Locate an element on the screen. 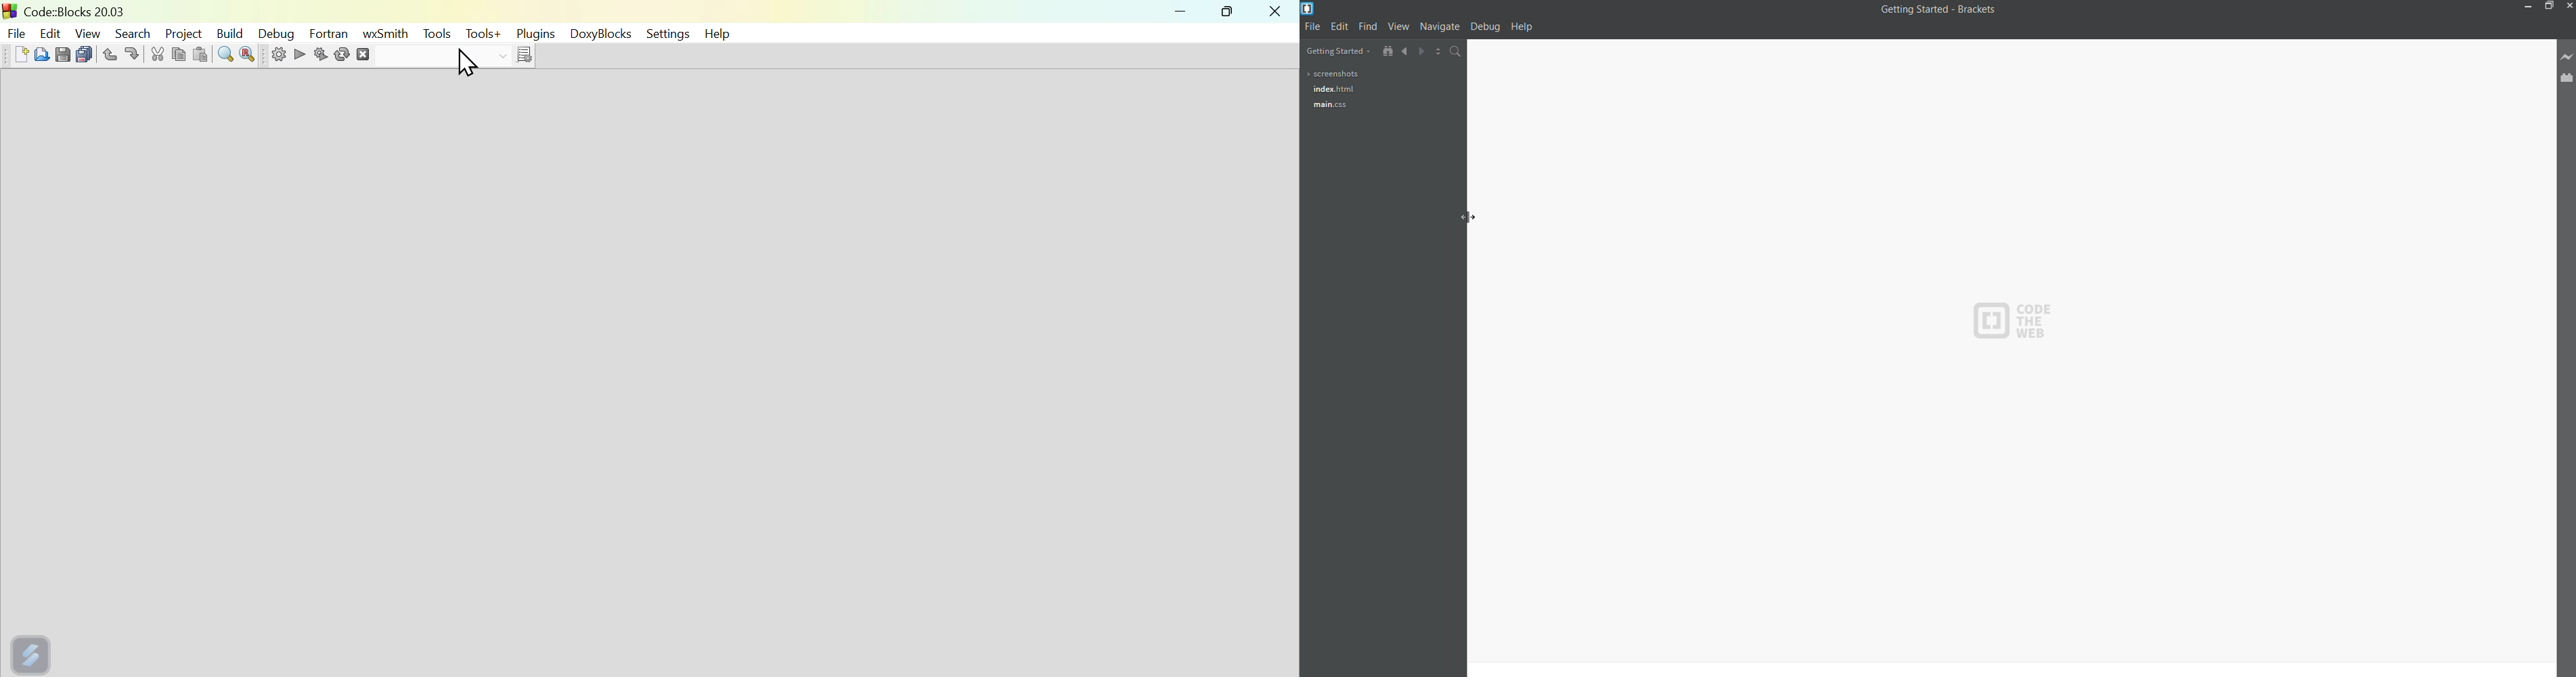 This screenshot has height=700, width=2576.  is located at coordinates (227, 55).